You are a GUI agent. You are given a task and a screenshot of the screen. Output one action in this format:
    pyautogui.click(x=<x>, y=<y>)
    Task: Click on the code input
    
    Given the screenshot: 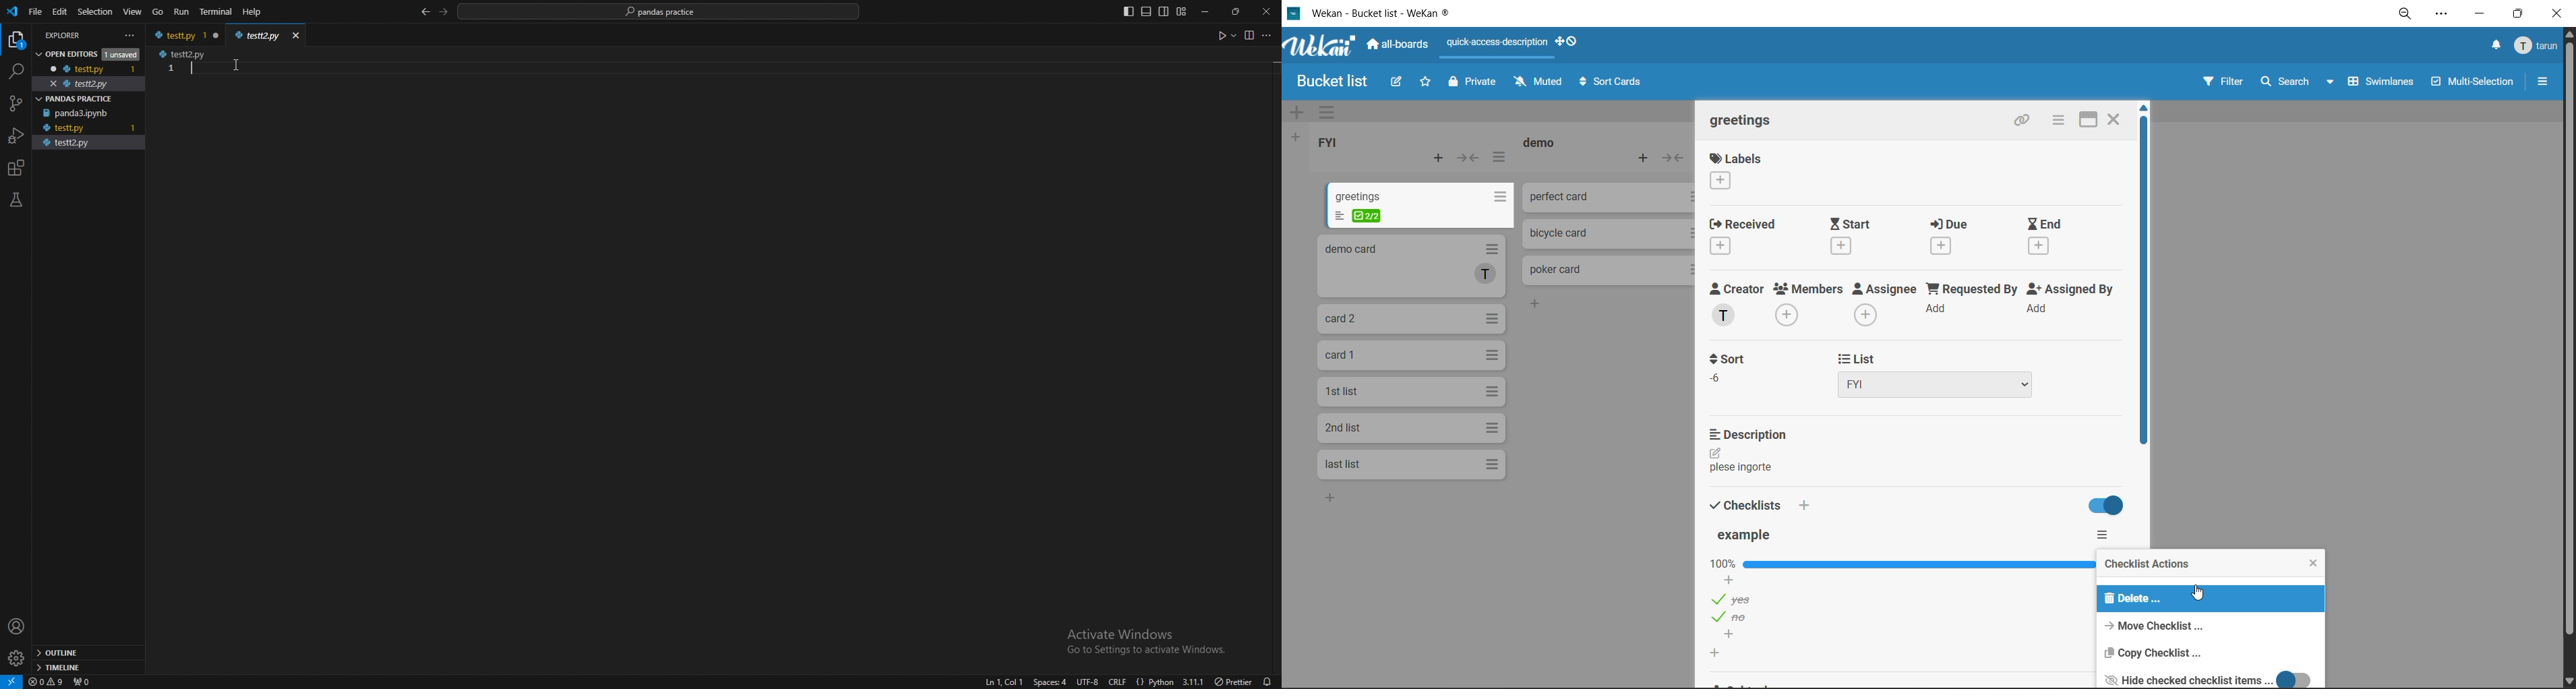 What is the action you would take?
    pyautogui.click(x=468, y=72)
    